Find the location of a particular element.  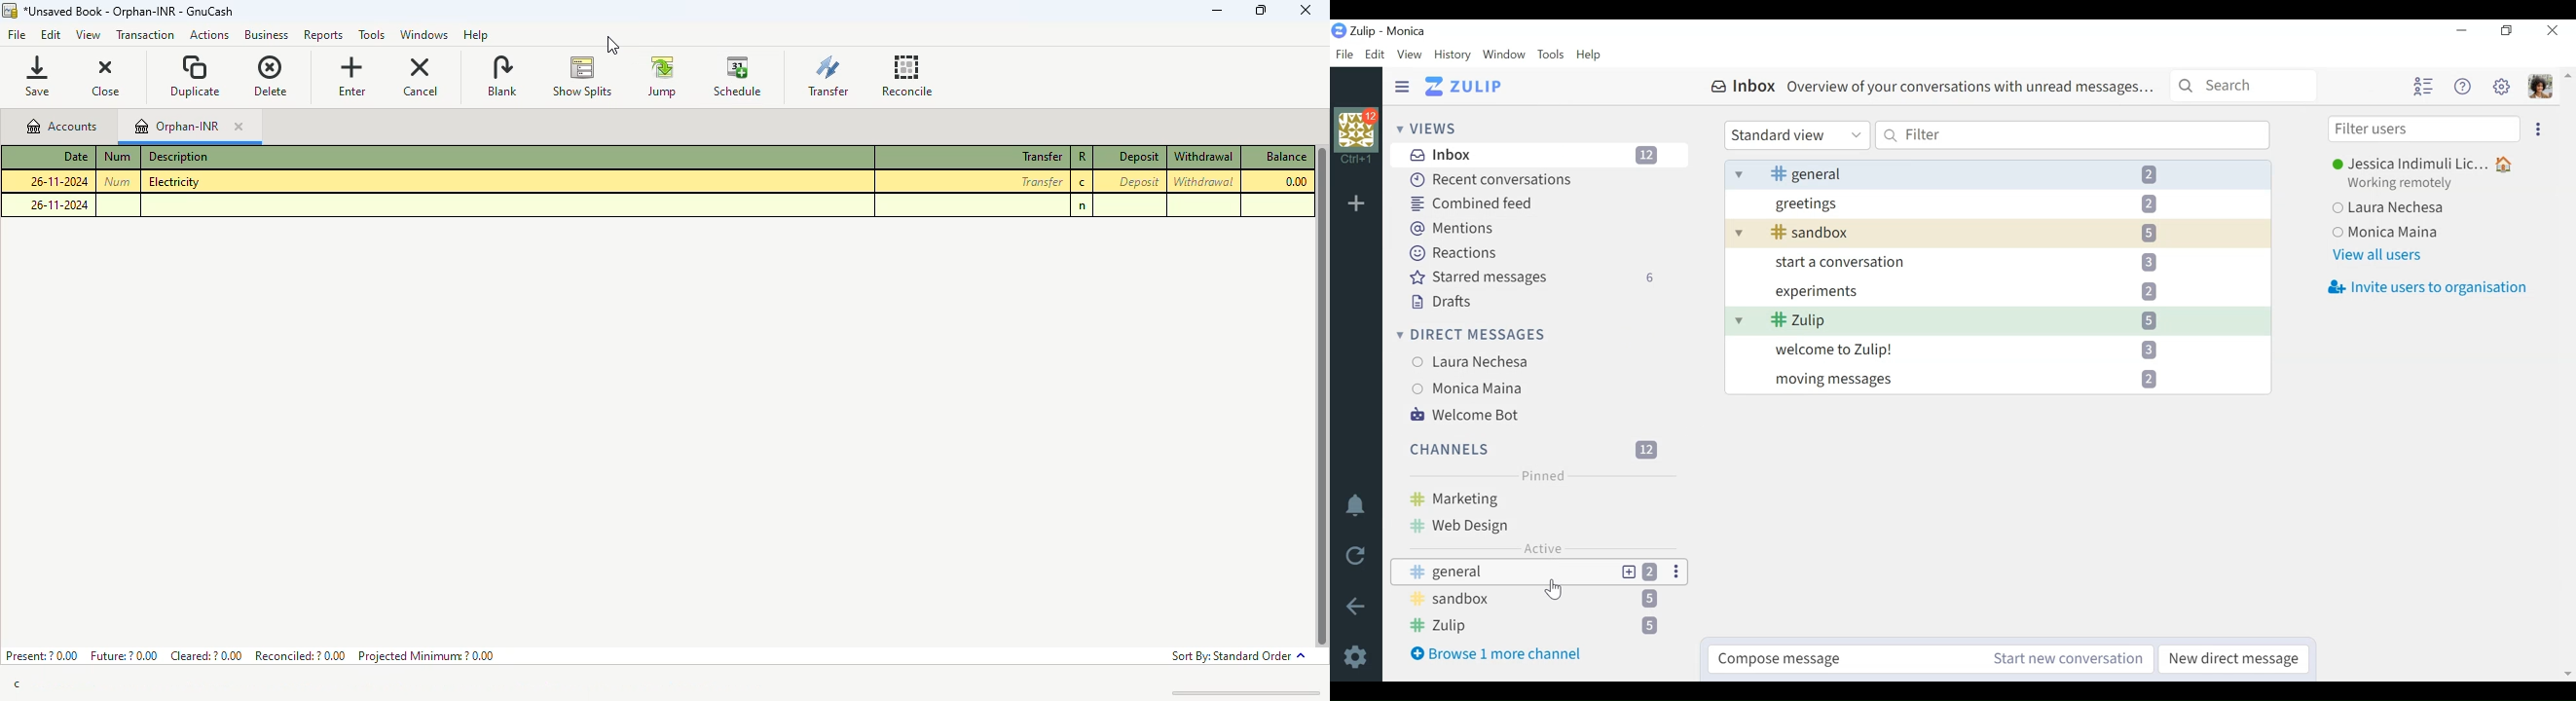

reports is located at coordinates (326, 36).